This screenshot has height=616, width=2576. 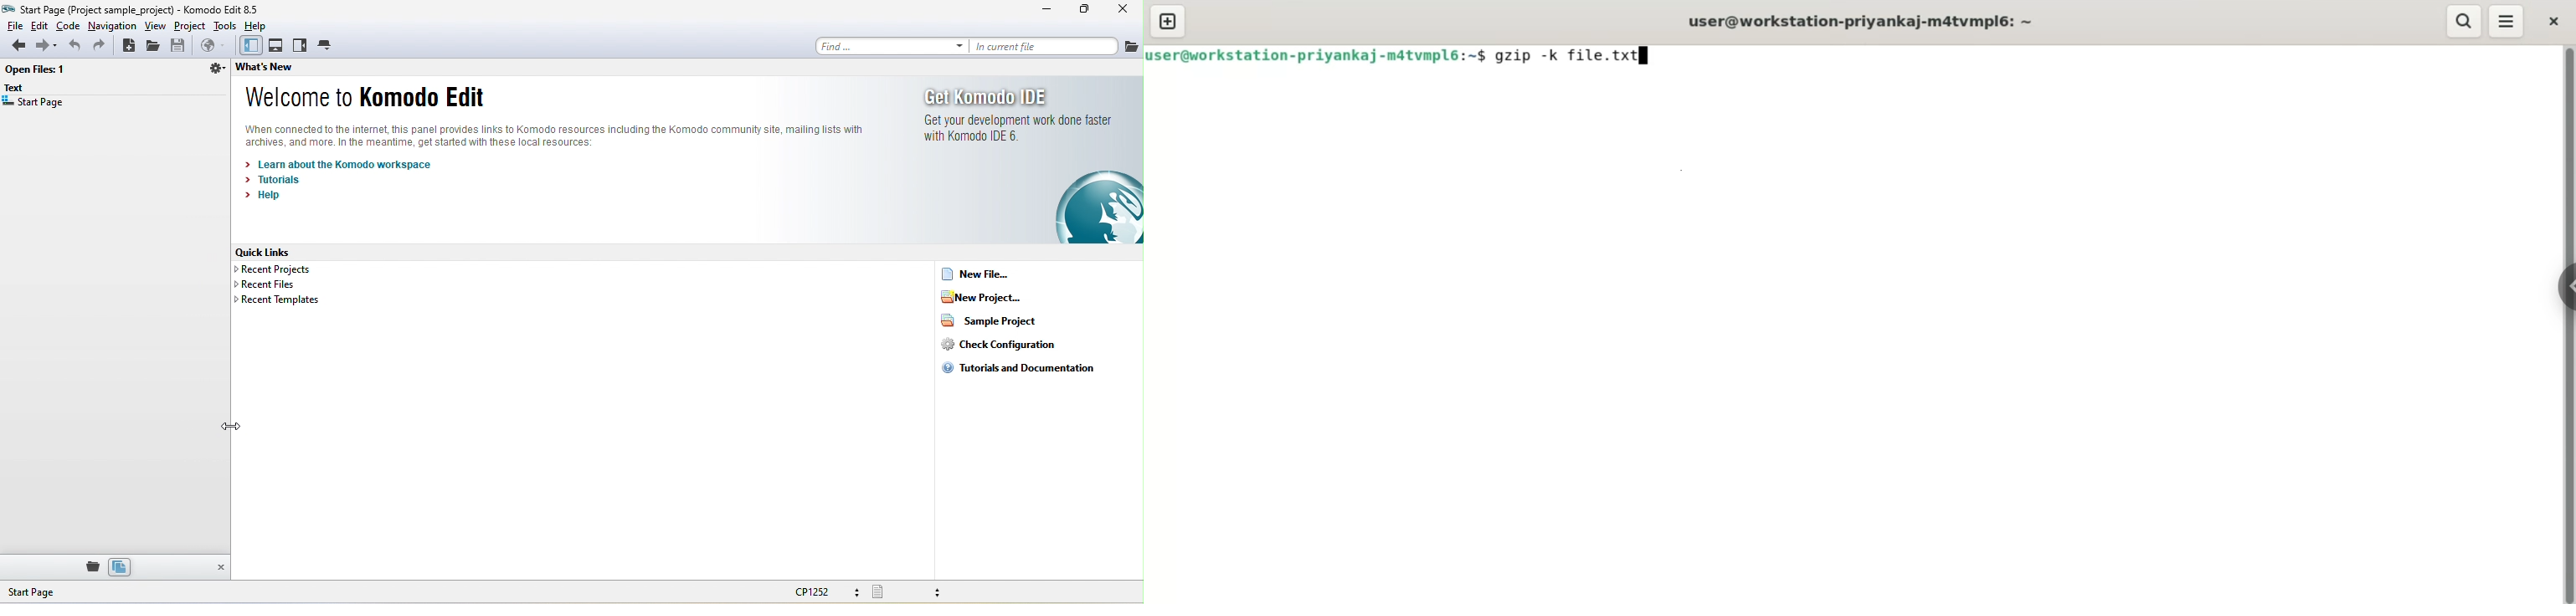 What do you see at coordinates (1047, 12) in the screenshot?
I see `minimize` at bounding box center [1047, 12].